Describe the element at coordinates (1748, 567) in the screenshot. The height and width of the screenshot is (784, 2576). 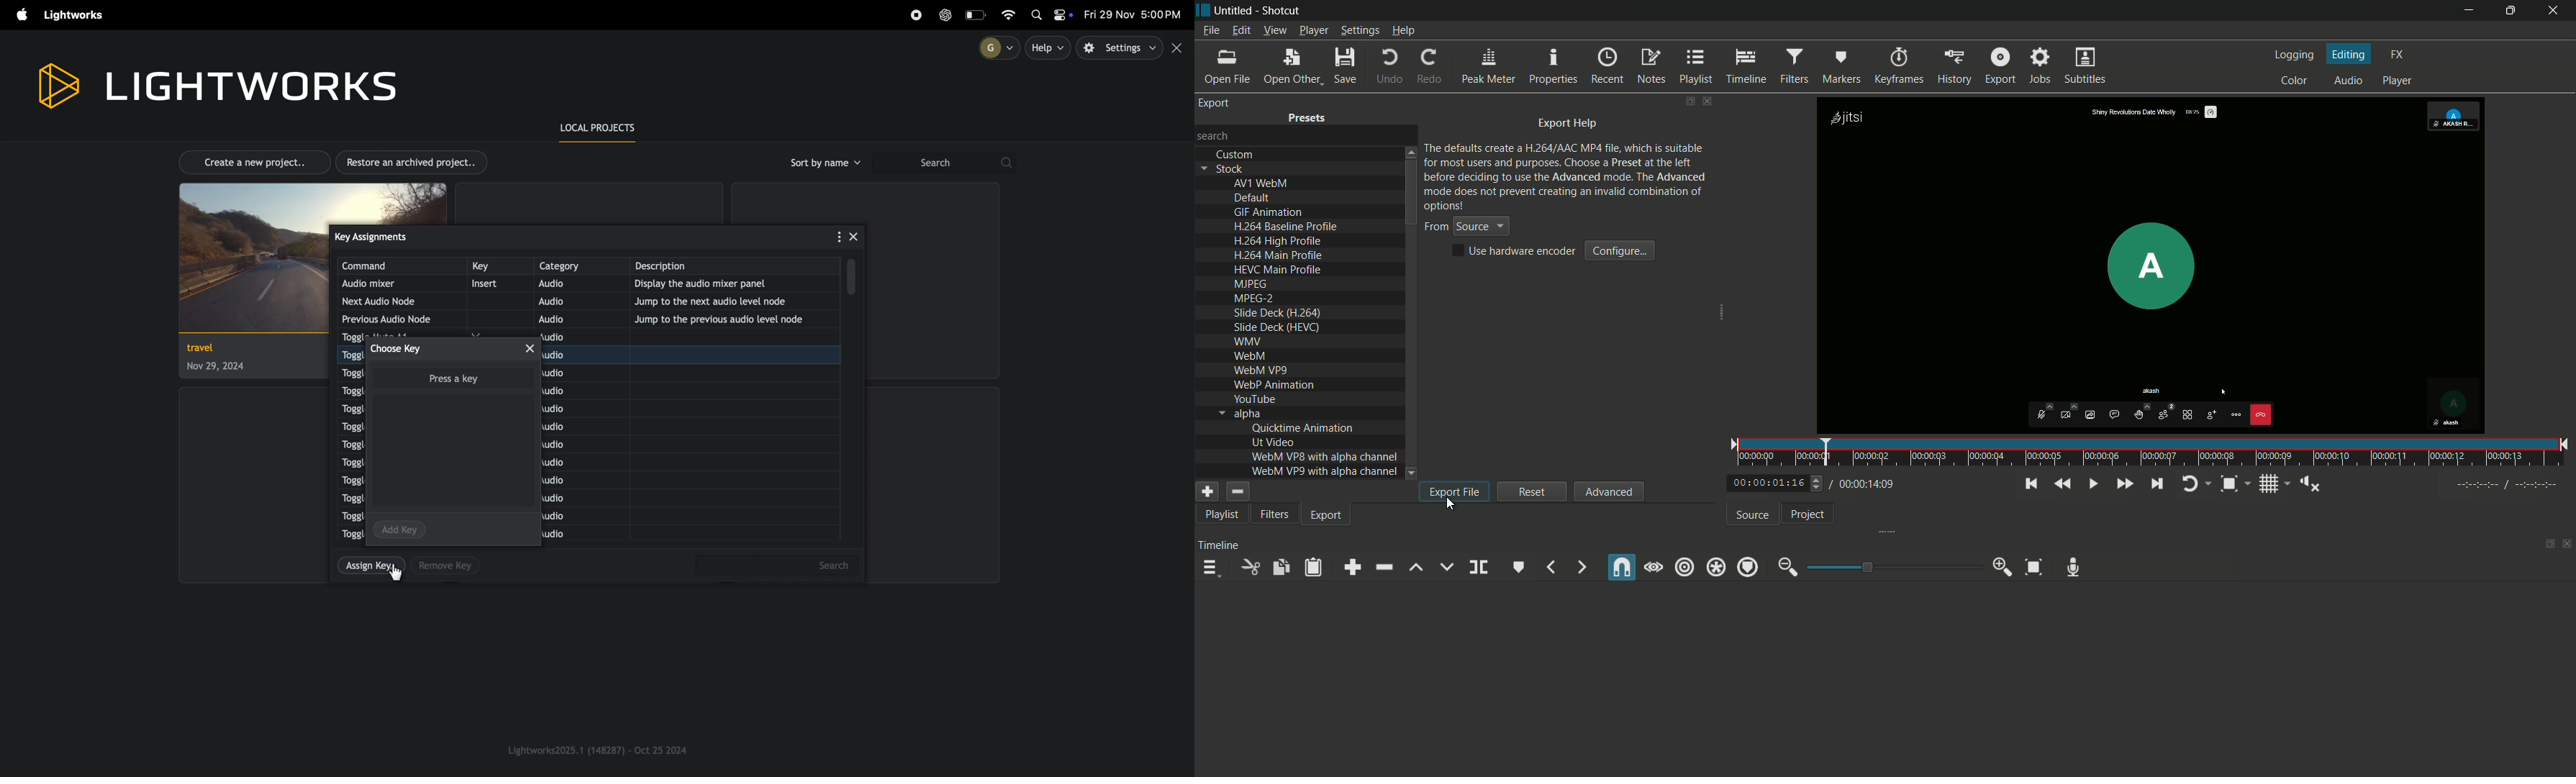
I see `ripple markers` at that location.